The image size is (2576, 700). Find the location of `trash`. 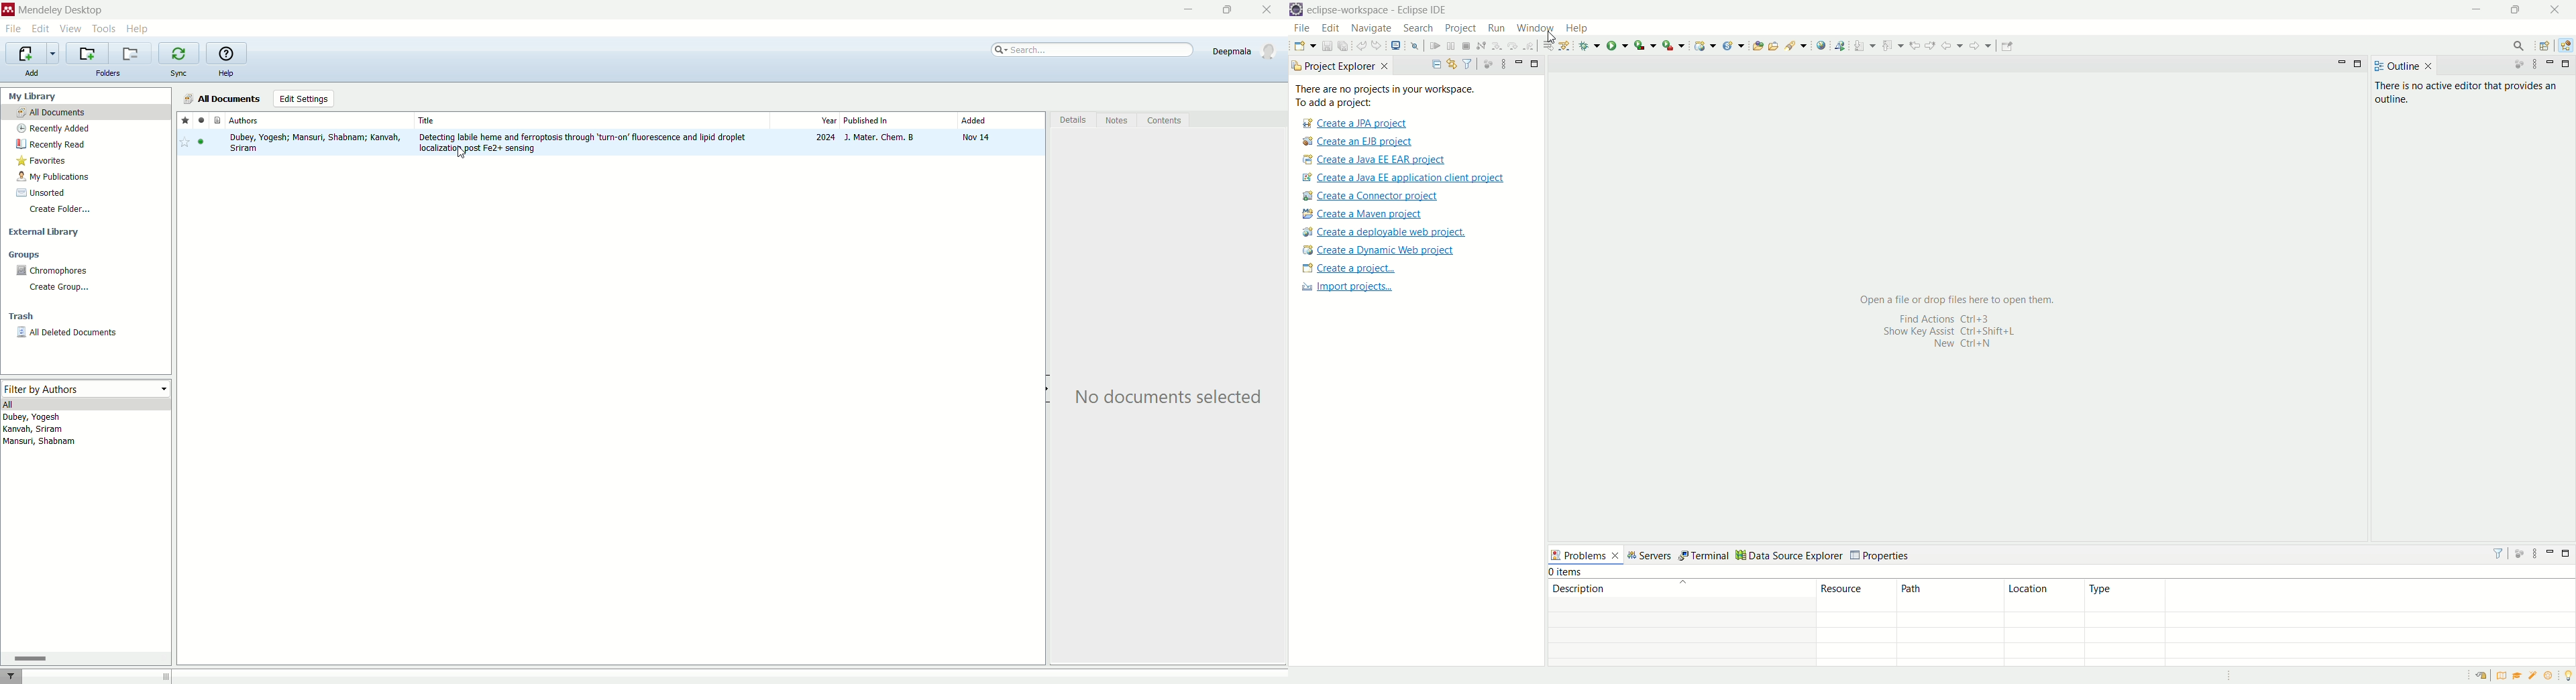

trash is located at coordinates (19, 317).